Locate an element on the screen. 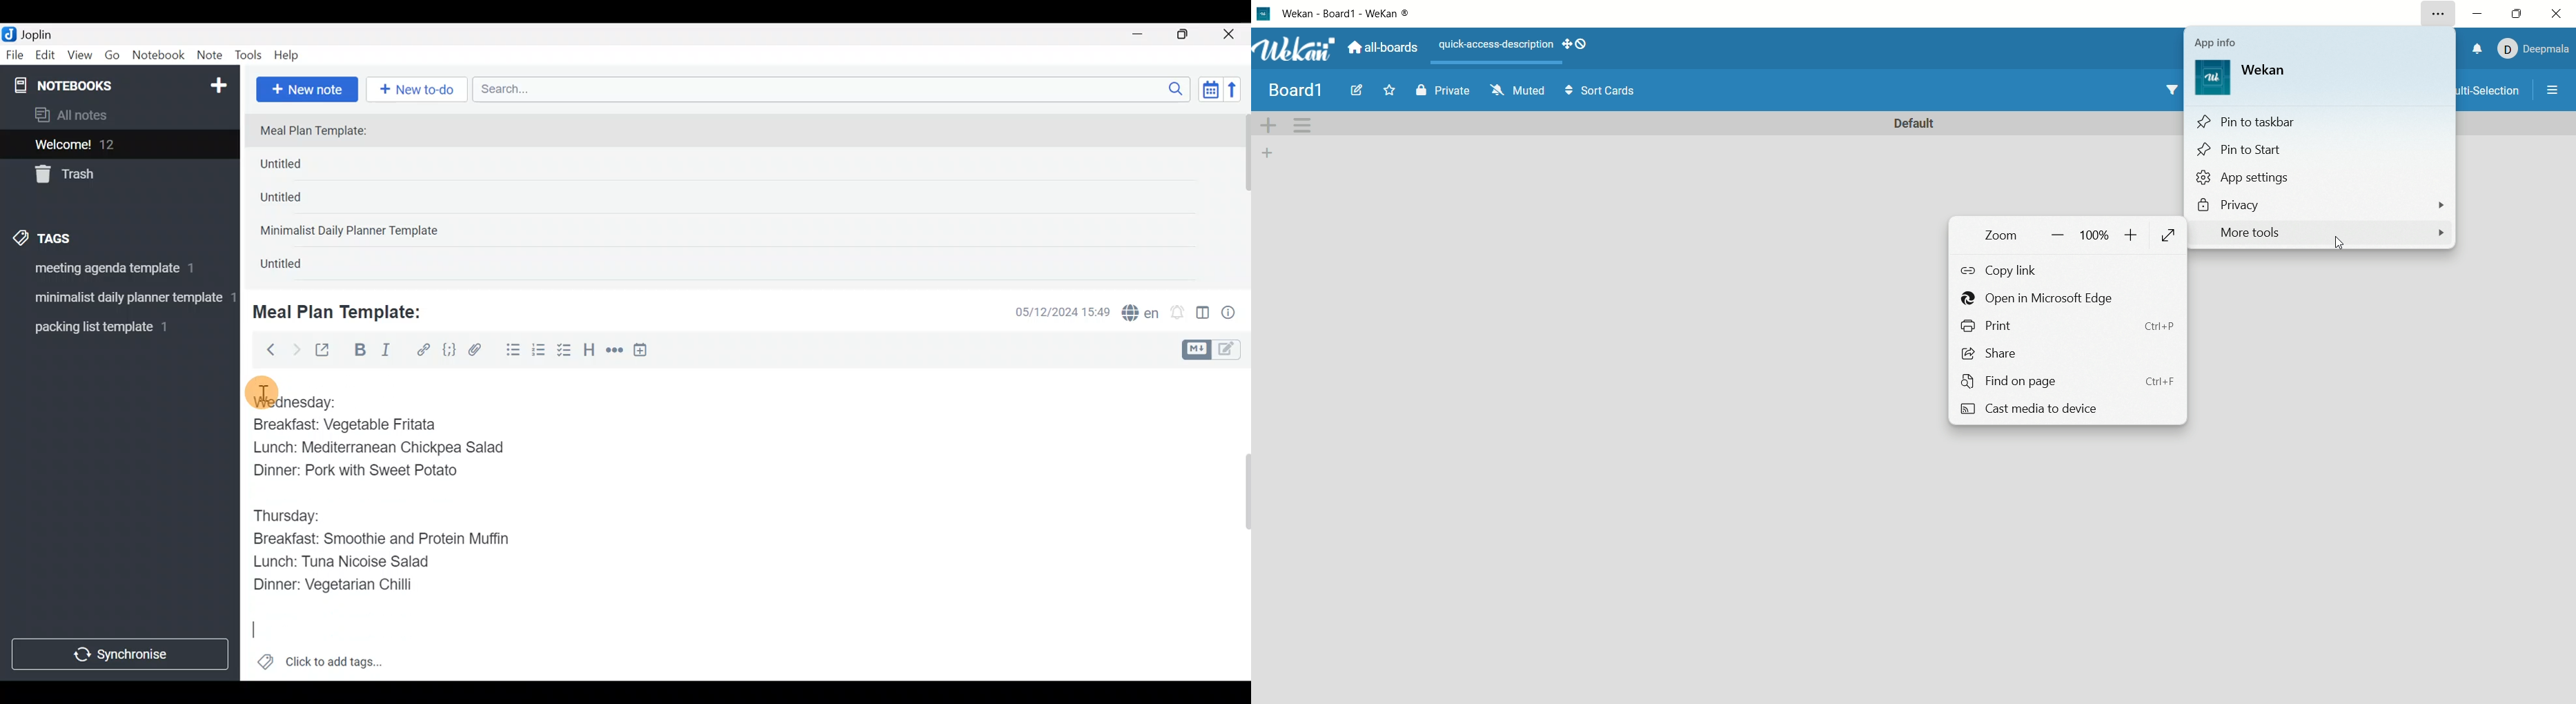  show-desktop-drag-handles is located at coordinates (1581, 43).